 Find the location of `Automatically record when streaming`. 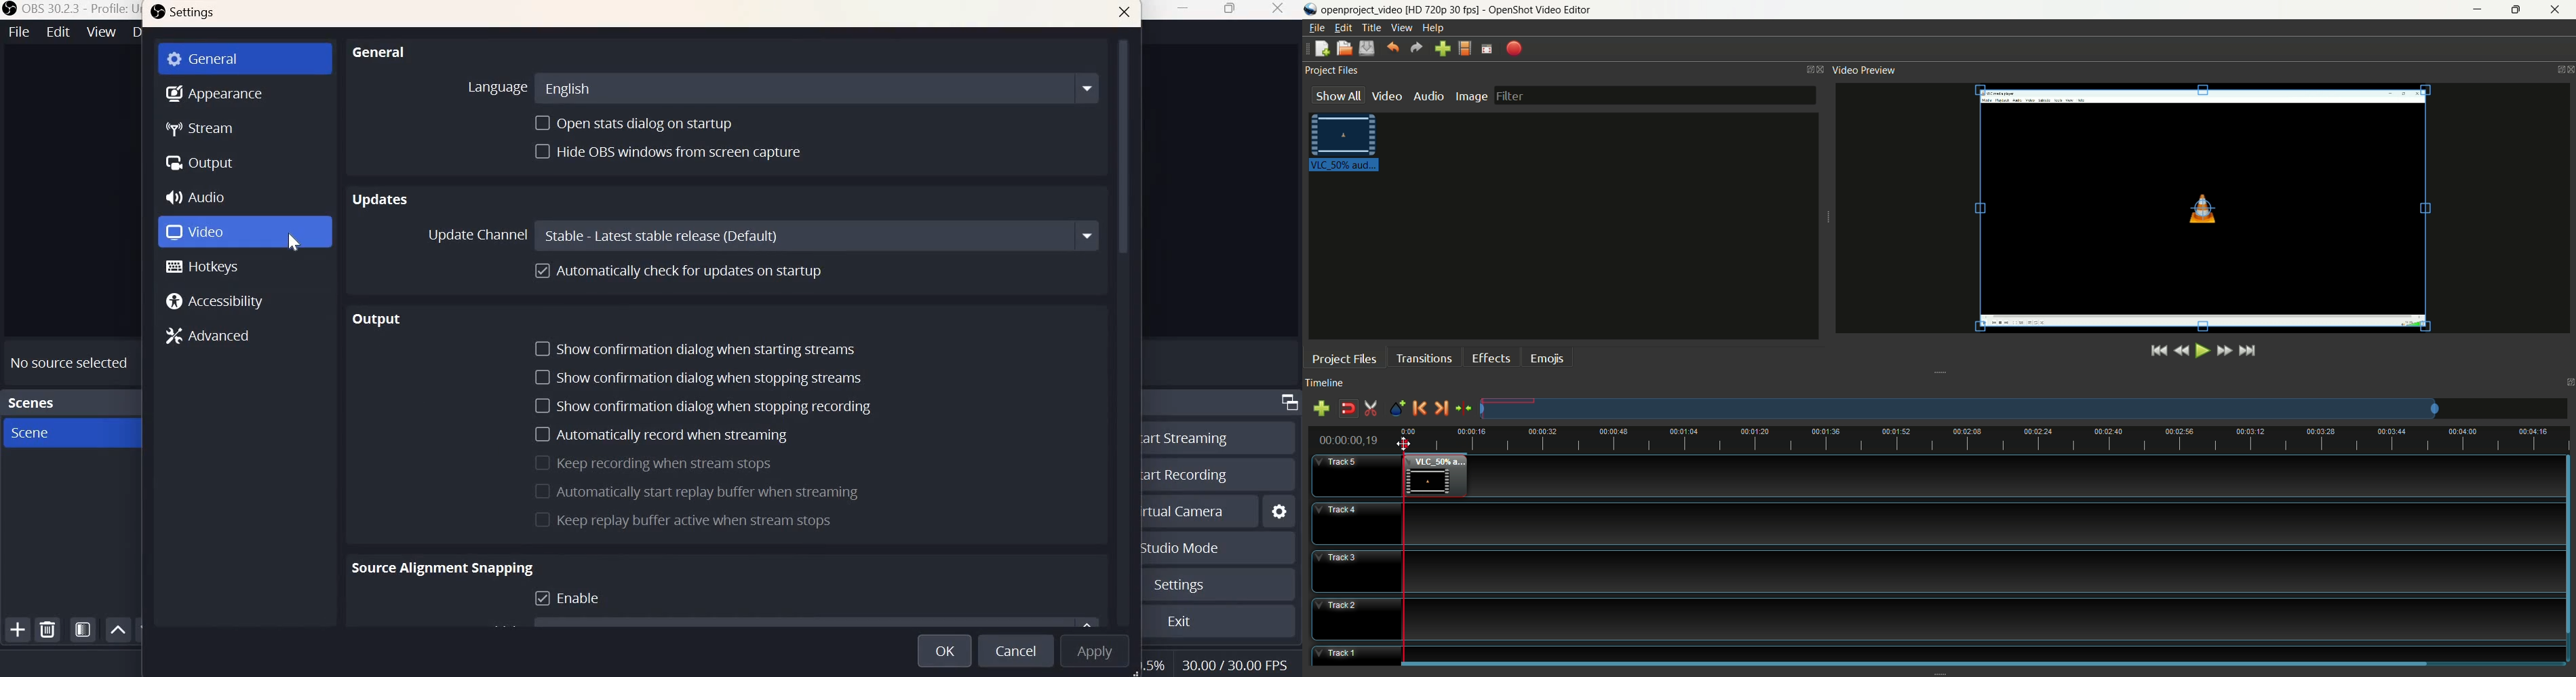

Automatically record when streaming is located at coordinates (664, 433).